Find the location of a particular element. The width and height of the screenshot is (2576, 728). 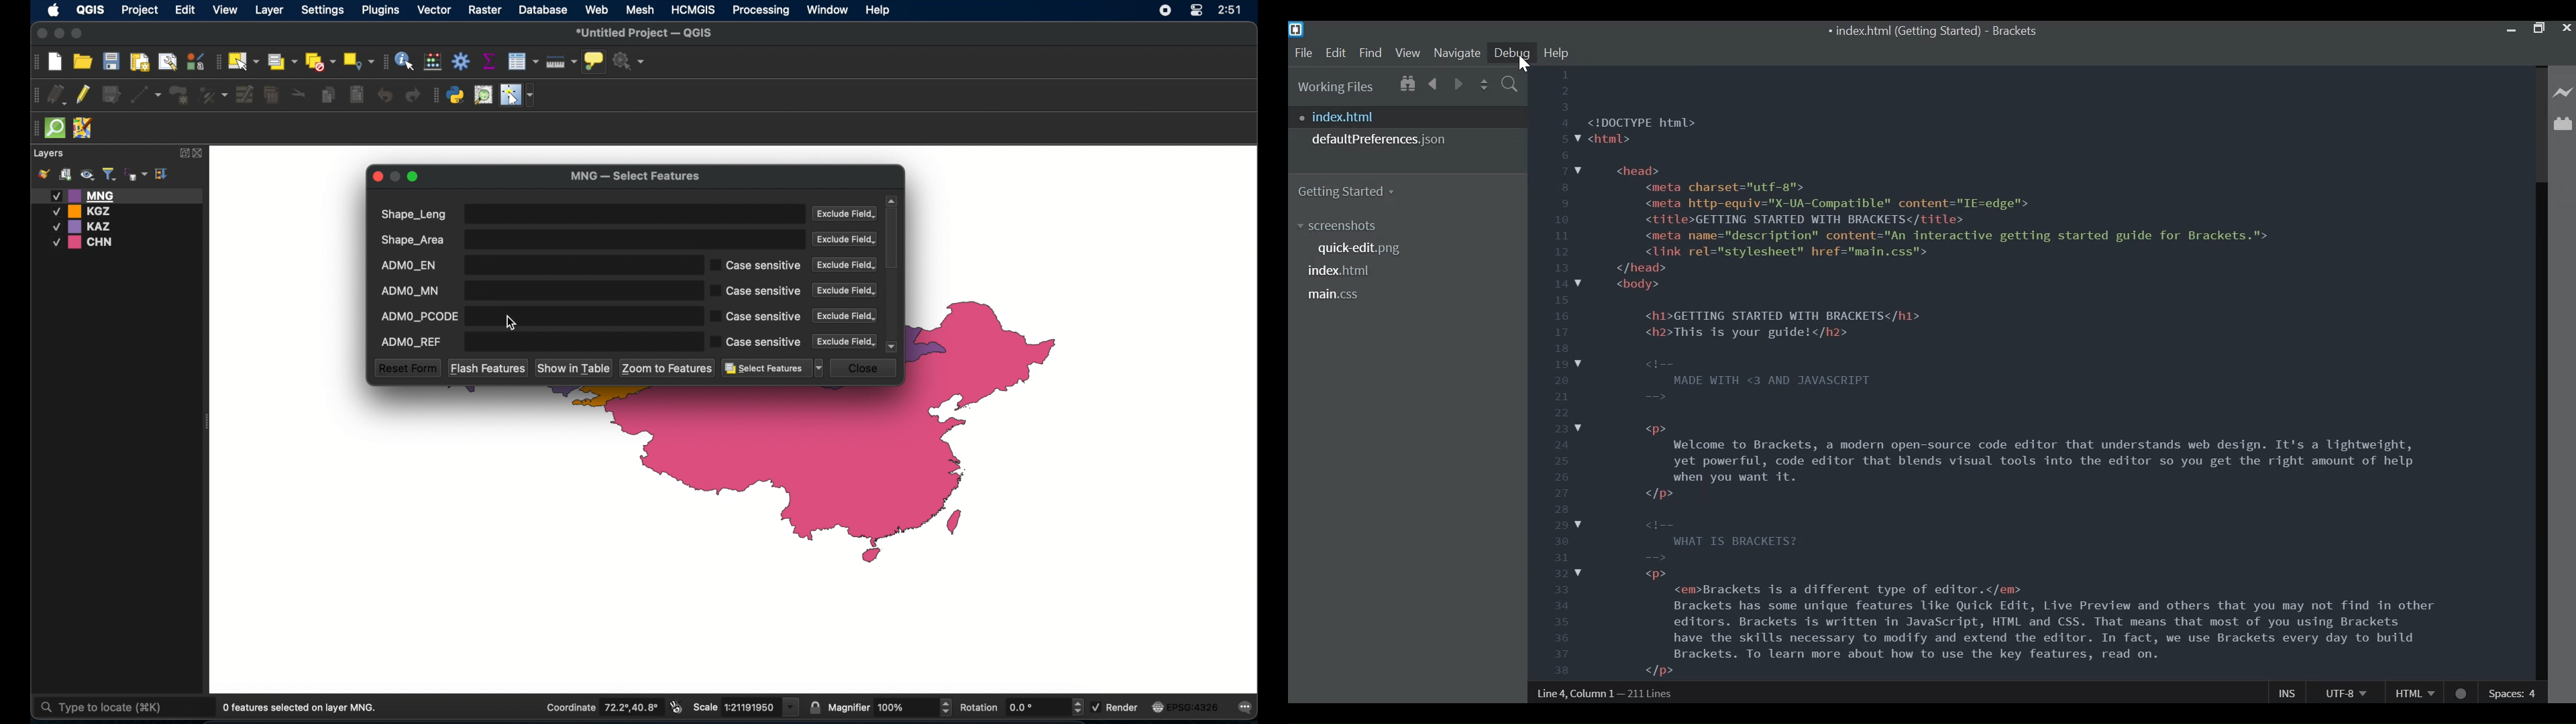

flash features is located at coordinates (488, 367).